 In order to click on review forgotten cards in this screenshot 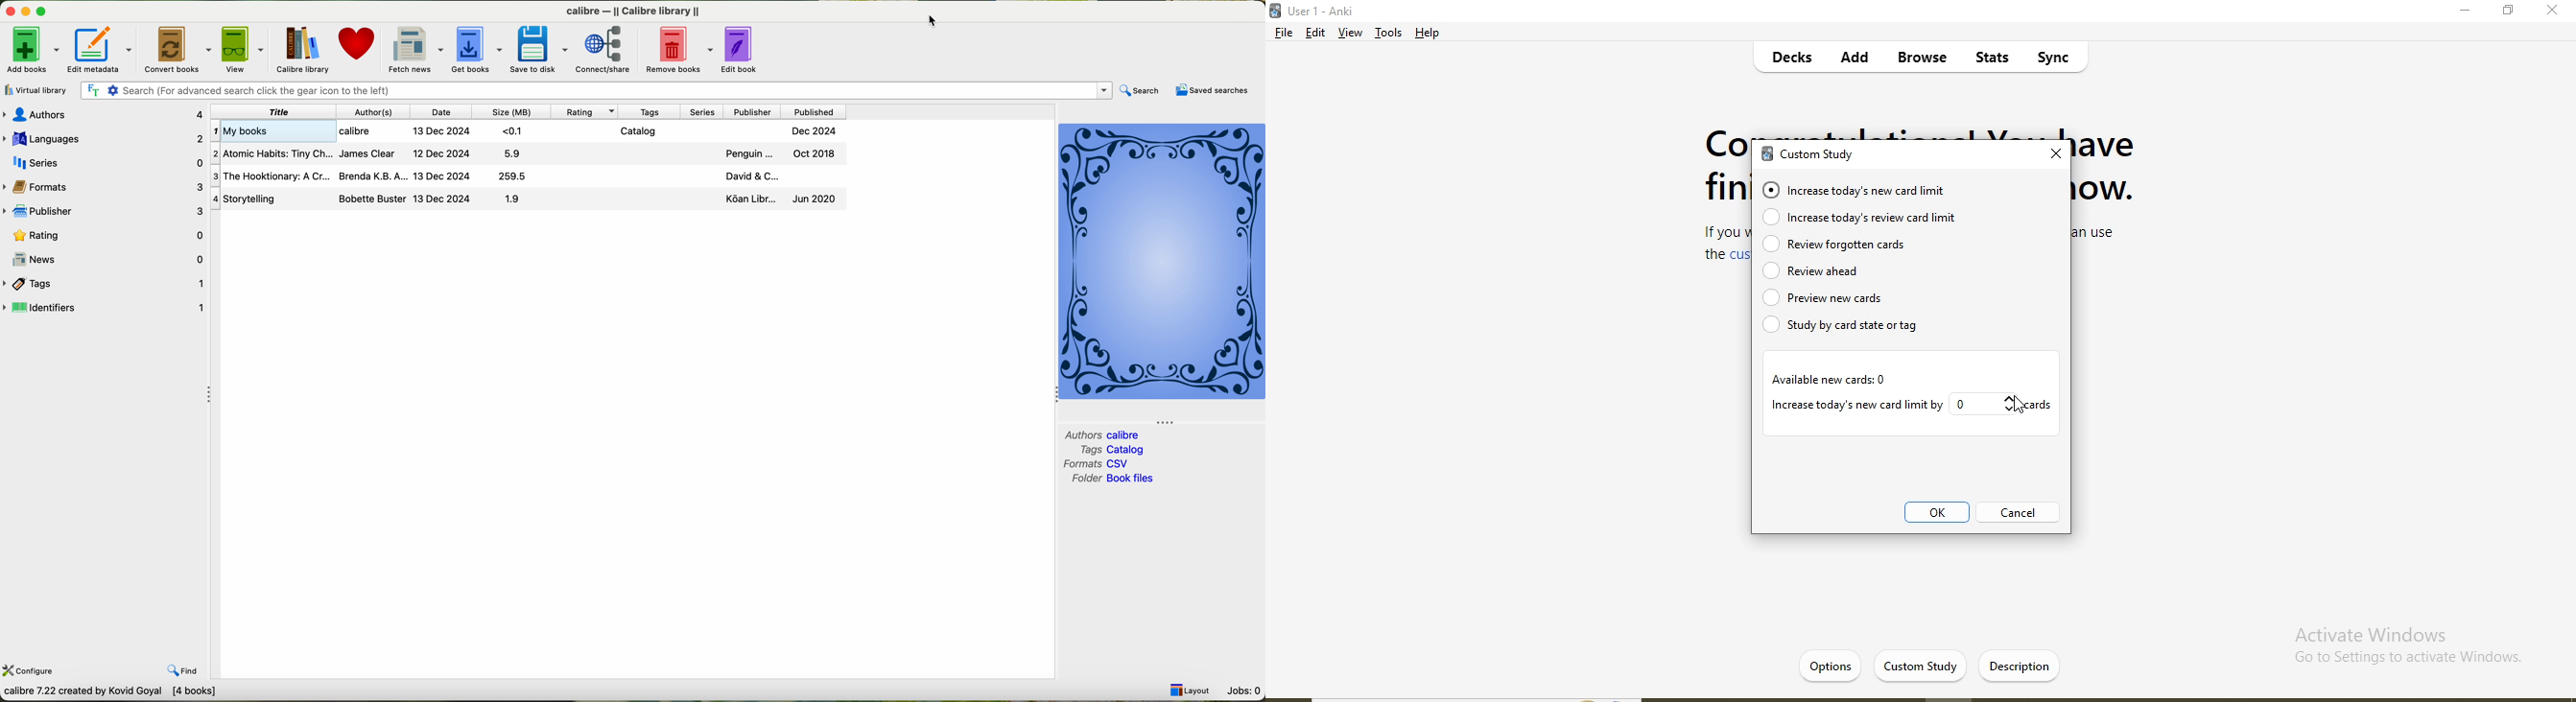, I will do `click(1837, 246)`.